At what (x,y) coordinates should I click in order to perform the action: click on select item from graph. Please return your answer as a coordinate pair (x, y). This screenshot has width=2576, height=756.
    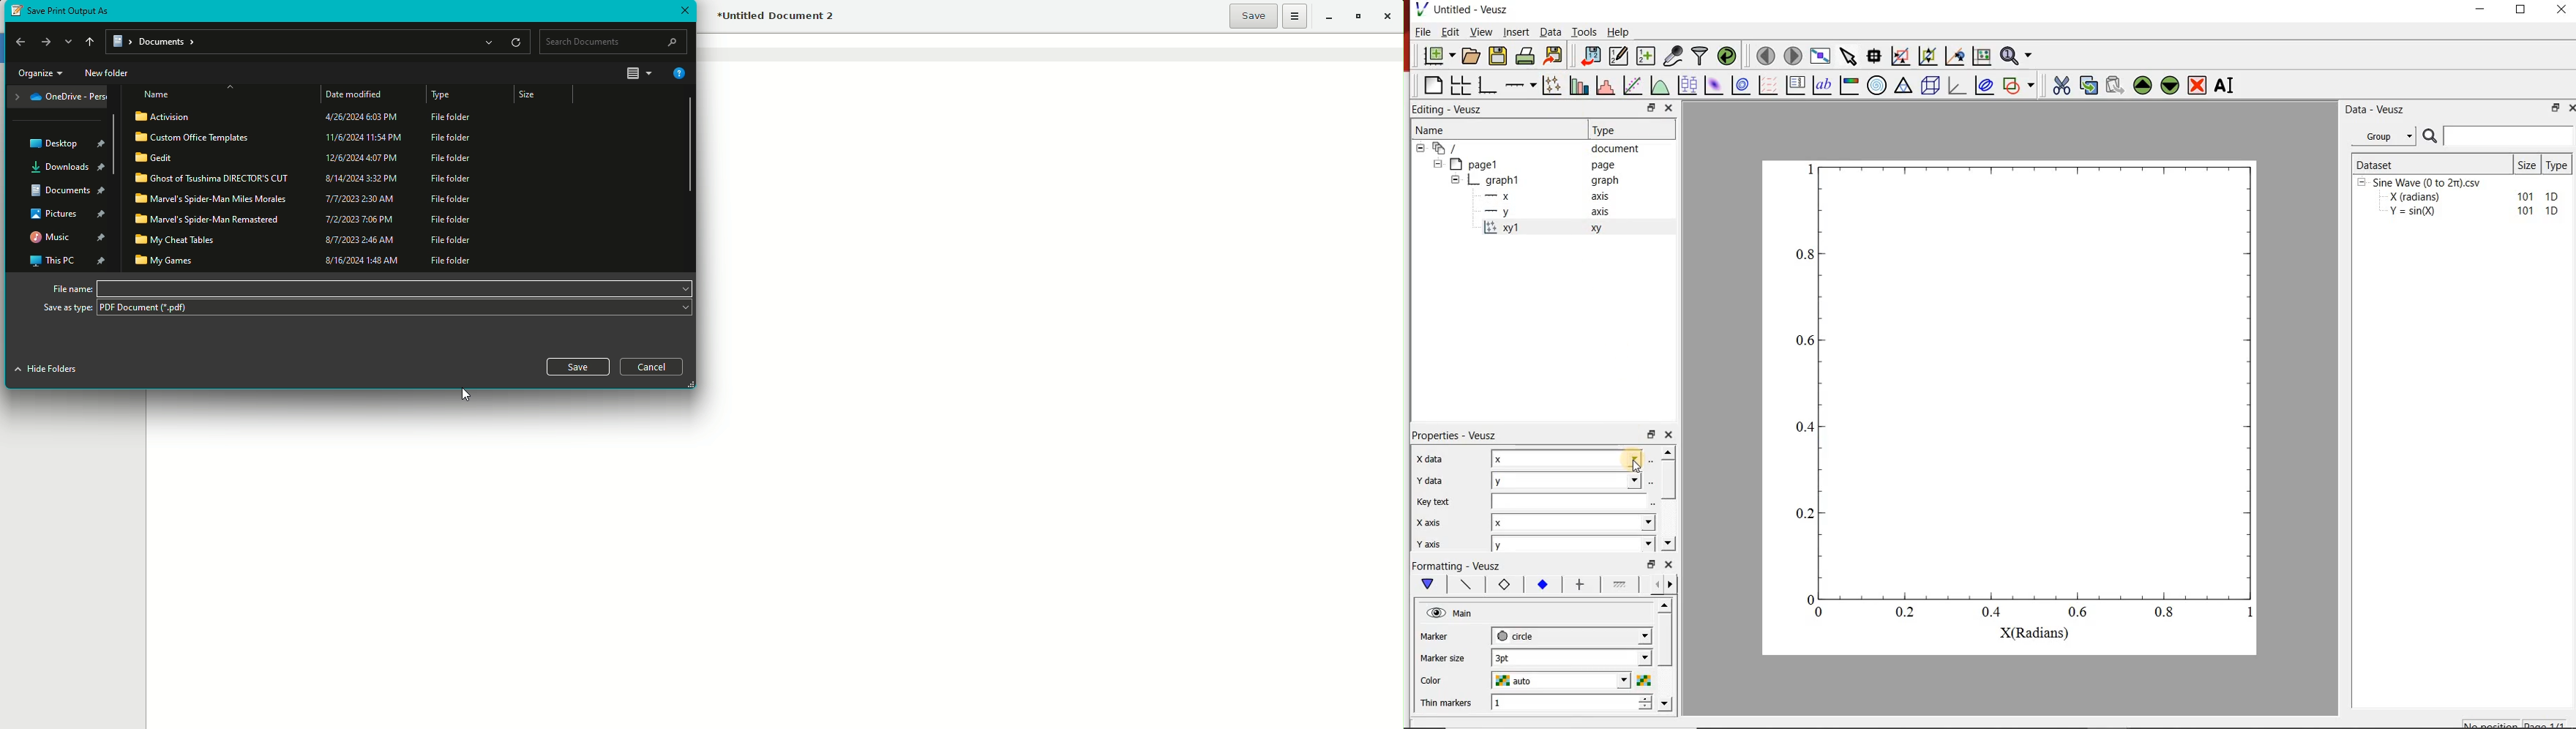
    Looking at the image, I should click on (1849, 54).